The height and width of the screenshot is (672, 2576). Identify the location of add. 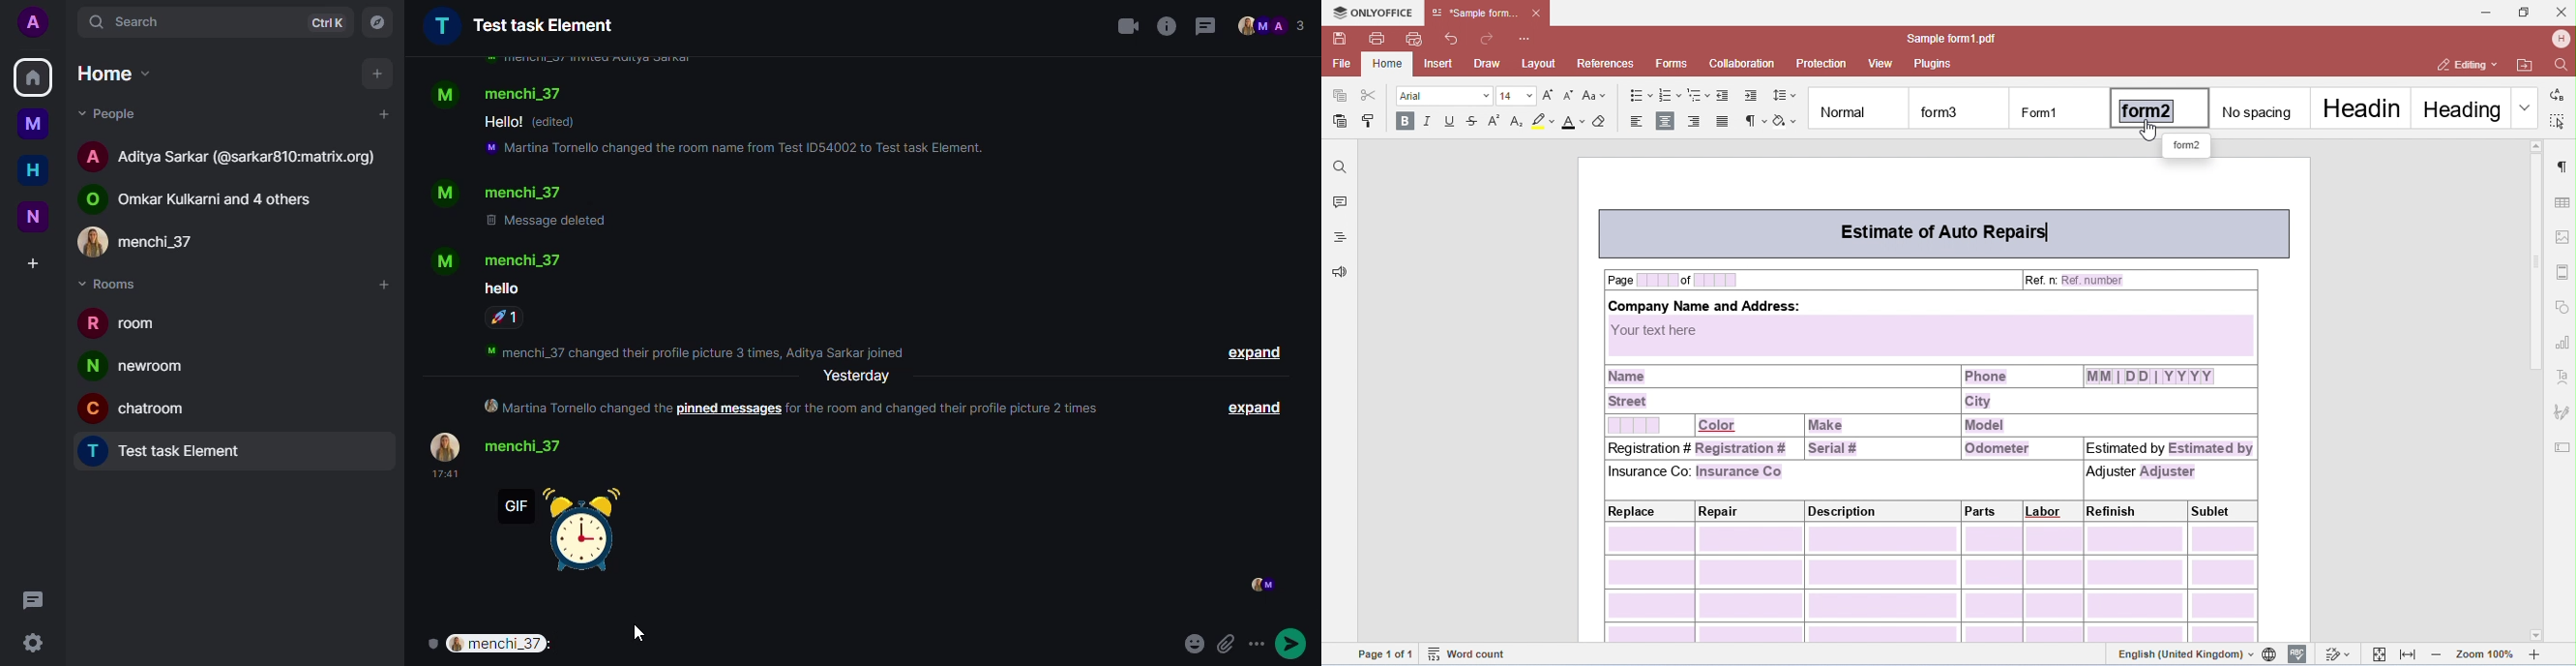
(382, 114).